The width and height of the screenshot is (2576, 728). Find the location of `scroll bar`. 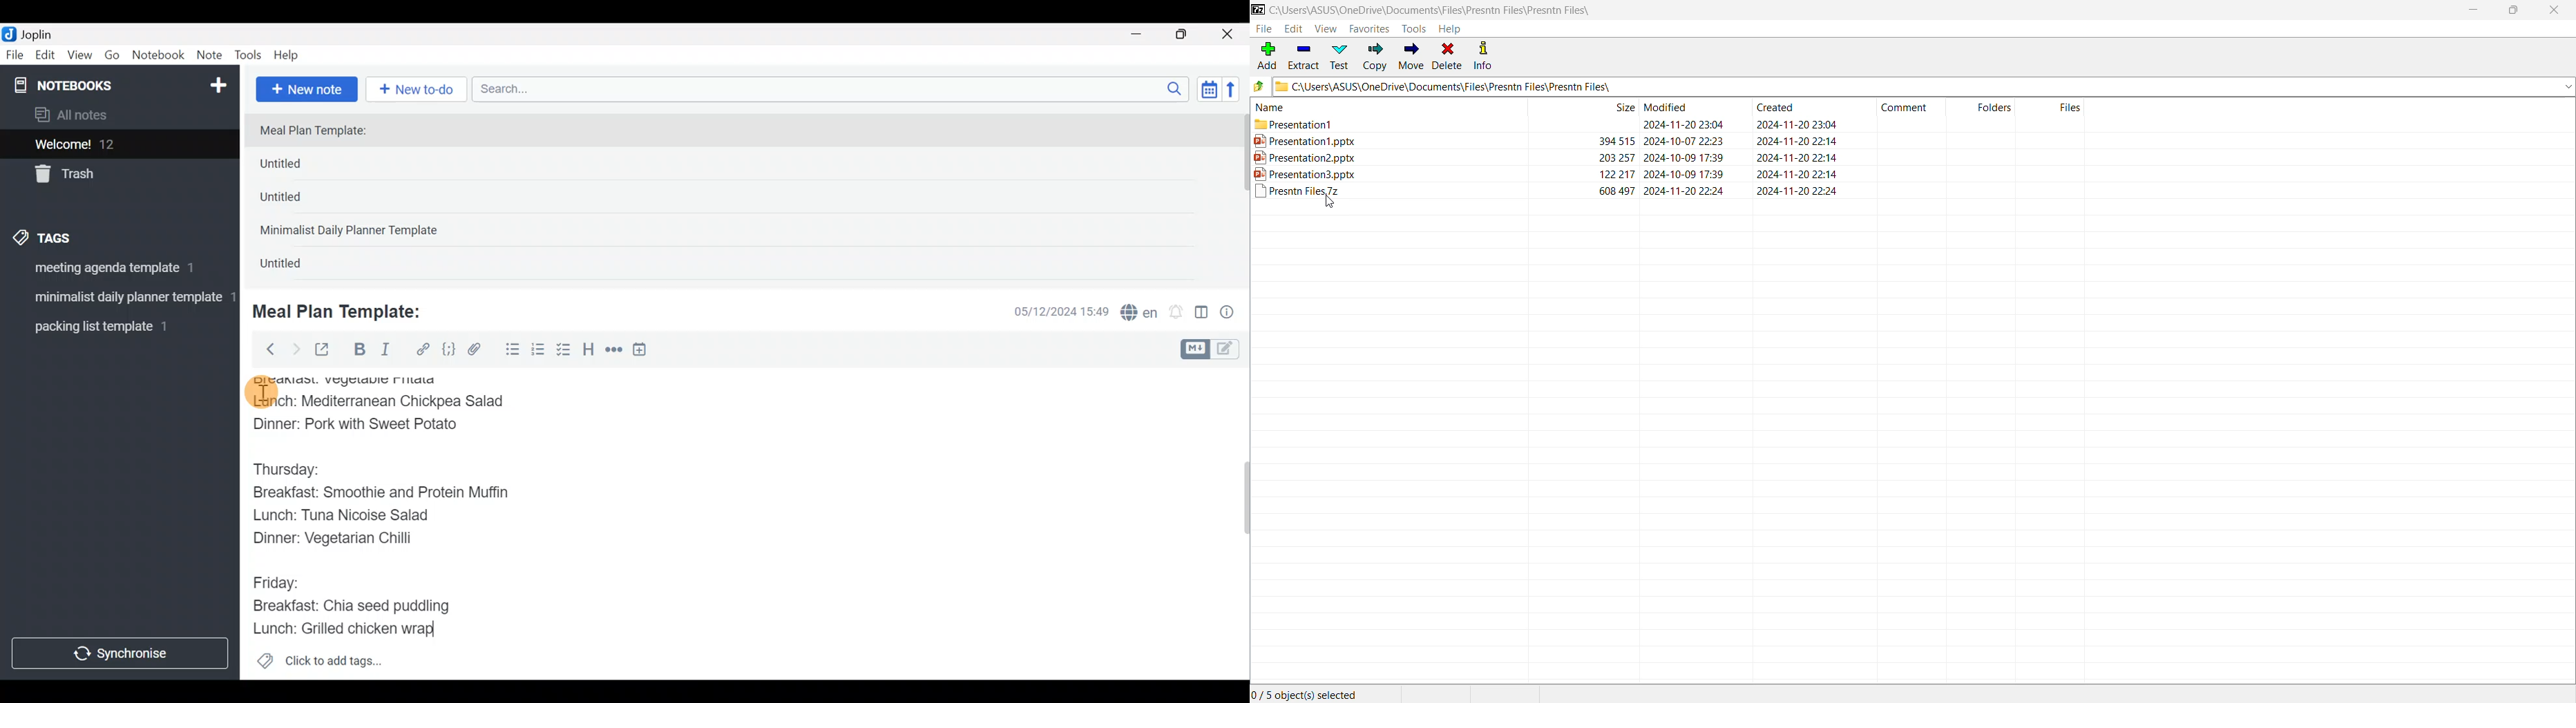

scroll bar is located at coordinates (1242, 197).